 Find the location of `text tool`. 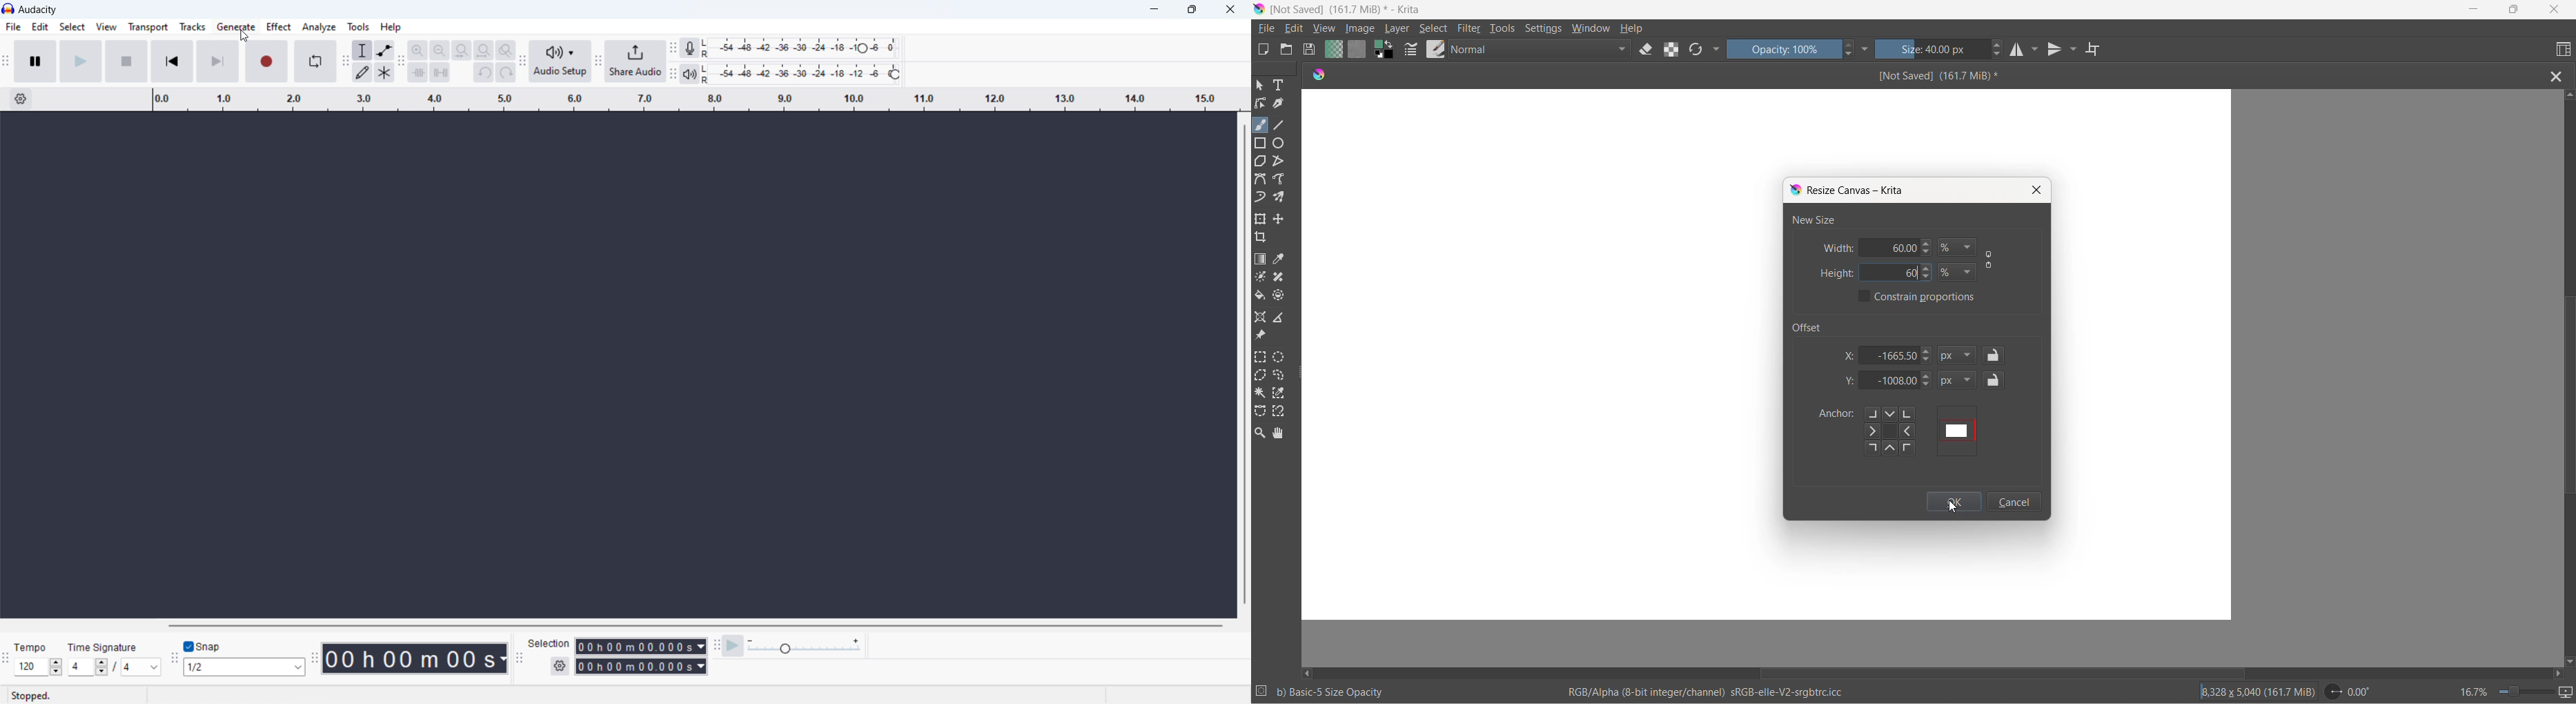

text tool is located at coordinates (1281, 86).